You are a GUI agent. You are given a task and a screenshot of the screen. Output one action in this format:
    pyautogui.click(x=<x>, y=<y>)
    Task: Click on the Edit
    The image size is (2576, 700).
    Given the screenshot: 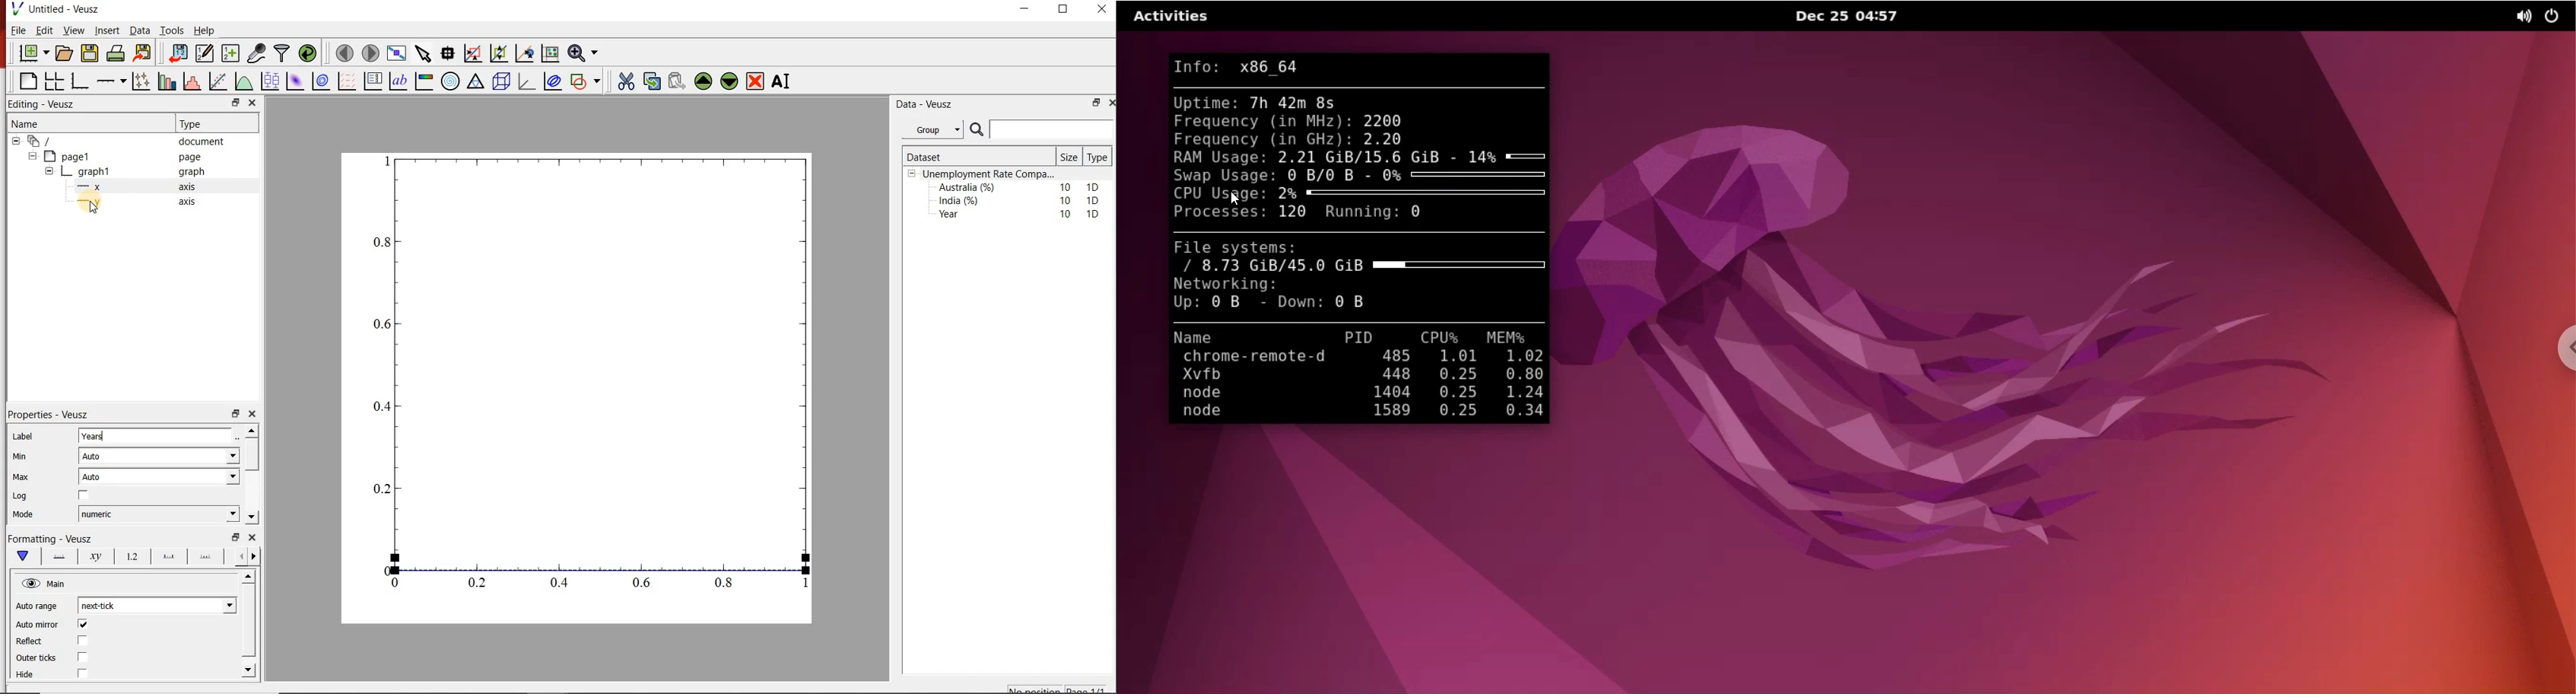 What is the action you would take?
    pyautogui.click(x=43, y=30)
    